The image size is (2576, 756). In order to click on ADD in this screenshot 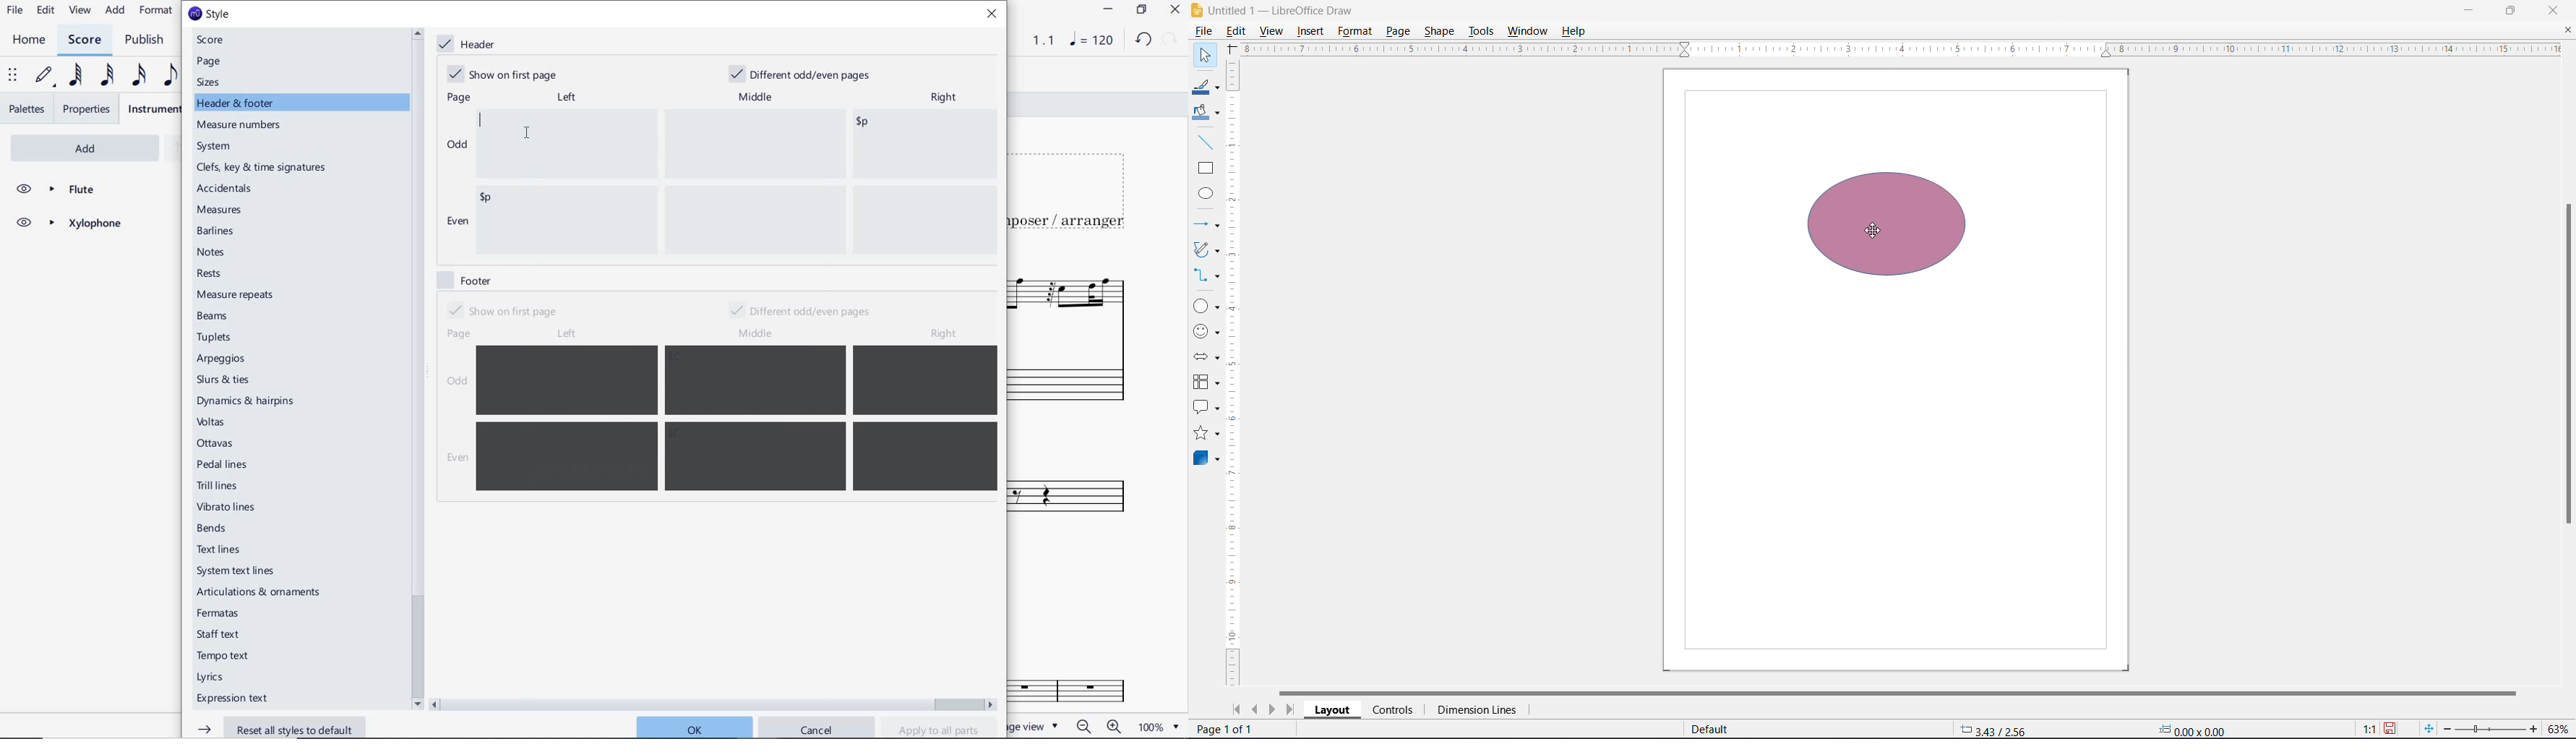, I will do `click(116, 10)`.